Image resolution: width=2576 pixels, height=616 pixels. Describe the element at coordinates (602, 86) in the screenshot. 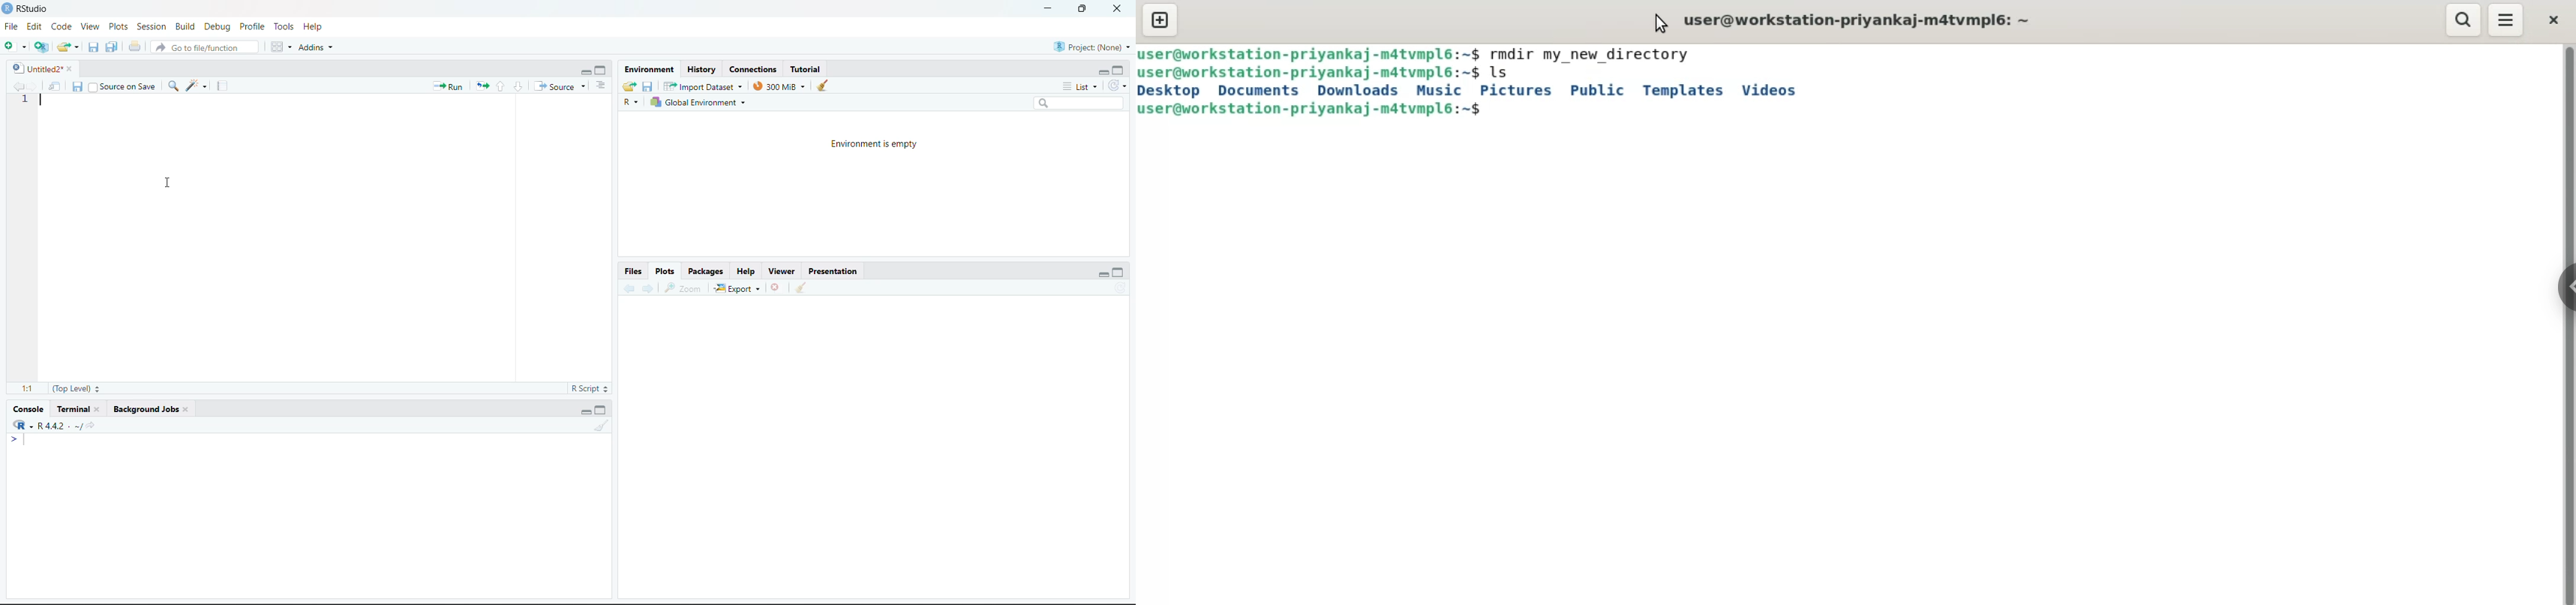

I see `show document outline` at that location.